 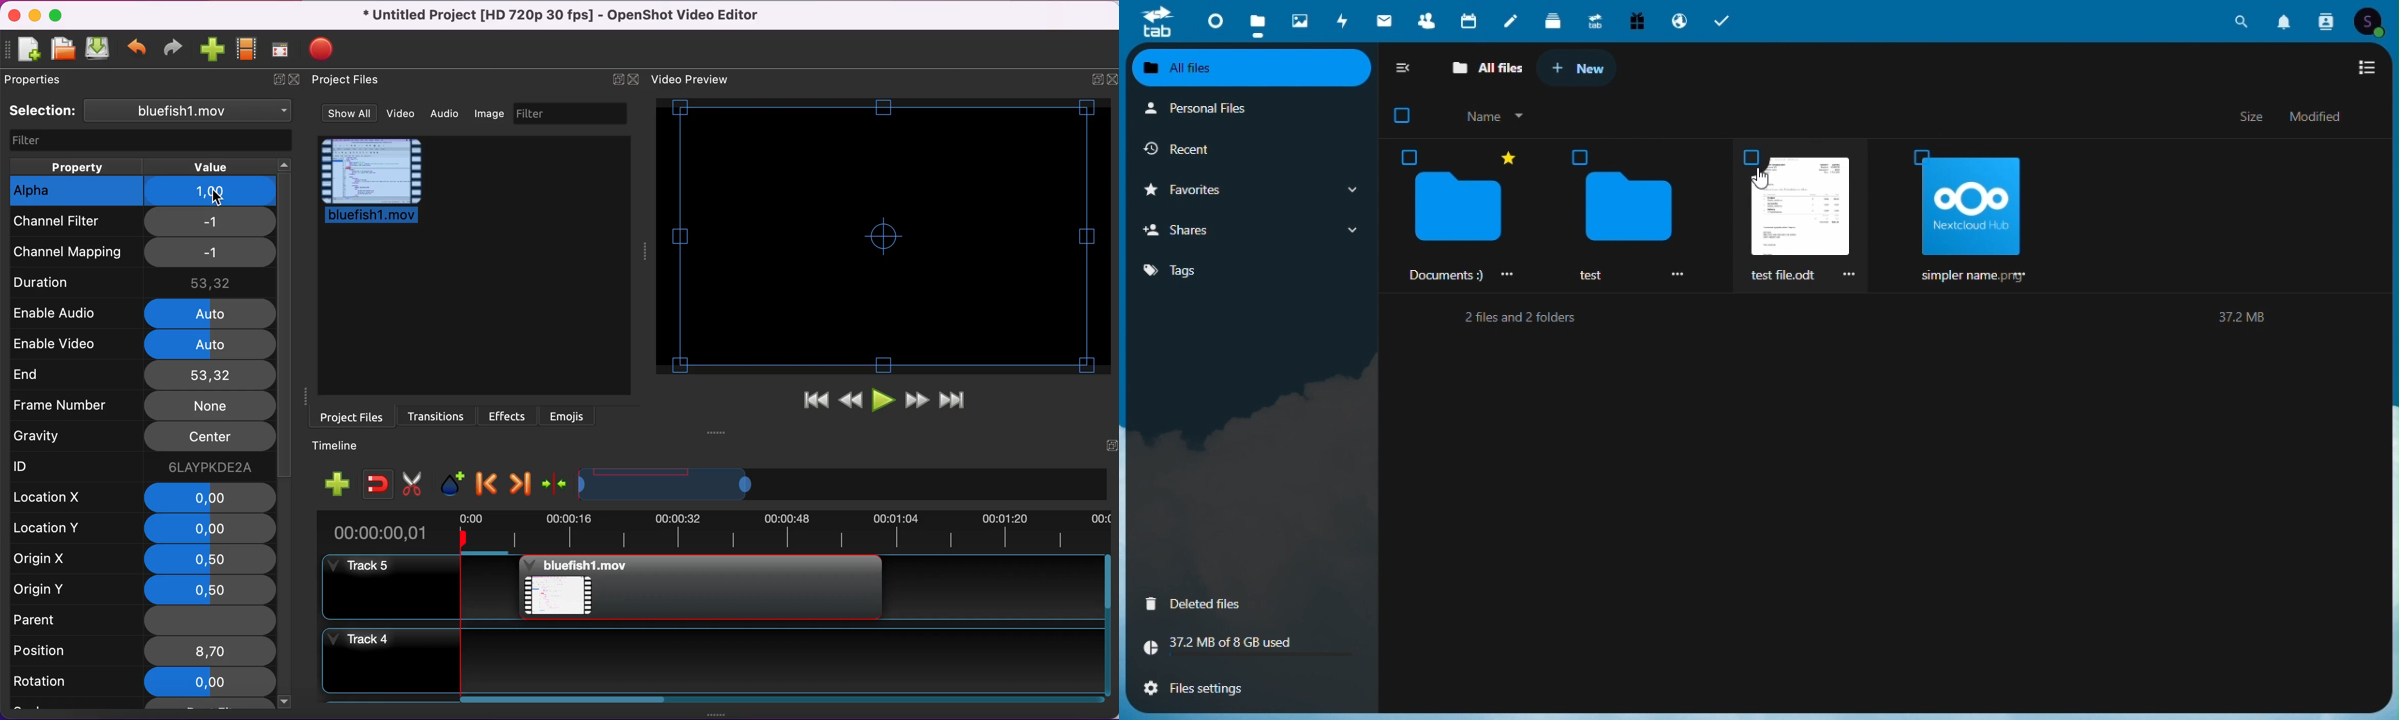 What do you see at coordinates (1975, 218) in the screenshot?
I see `simpler name. prey` at bounding box center [1975, 218].